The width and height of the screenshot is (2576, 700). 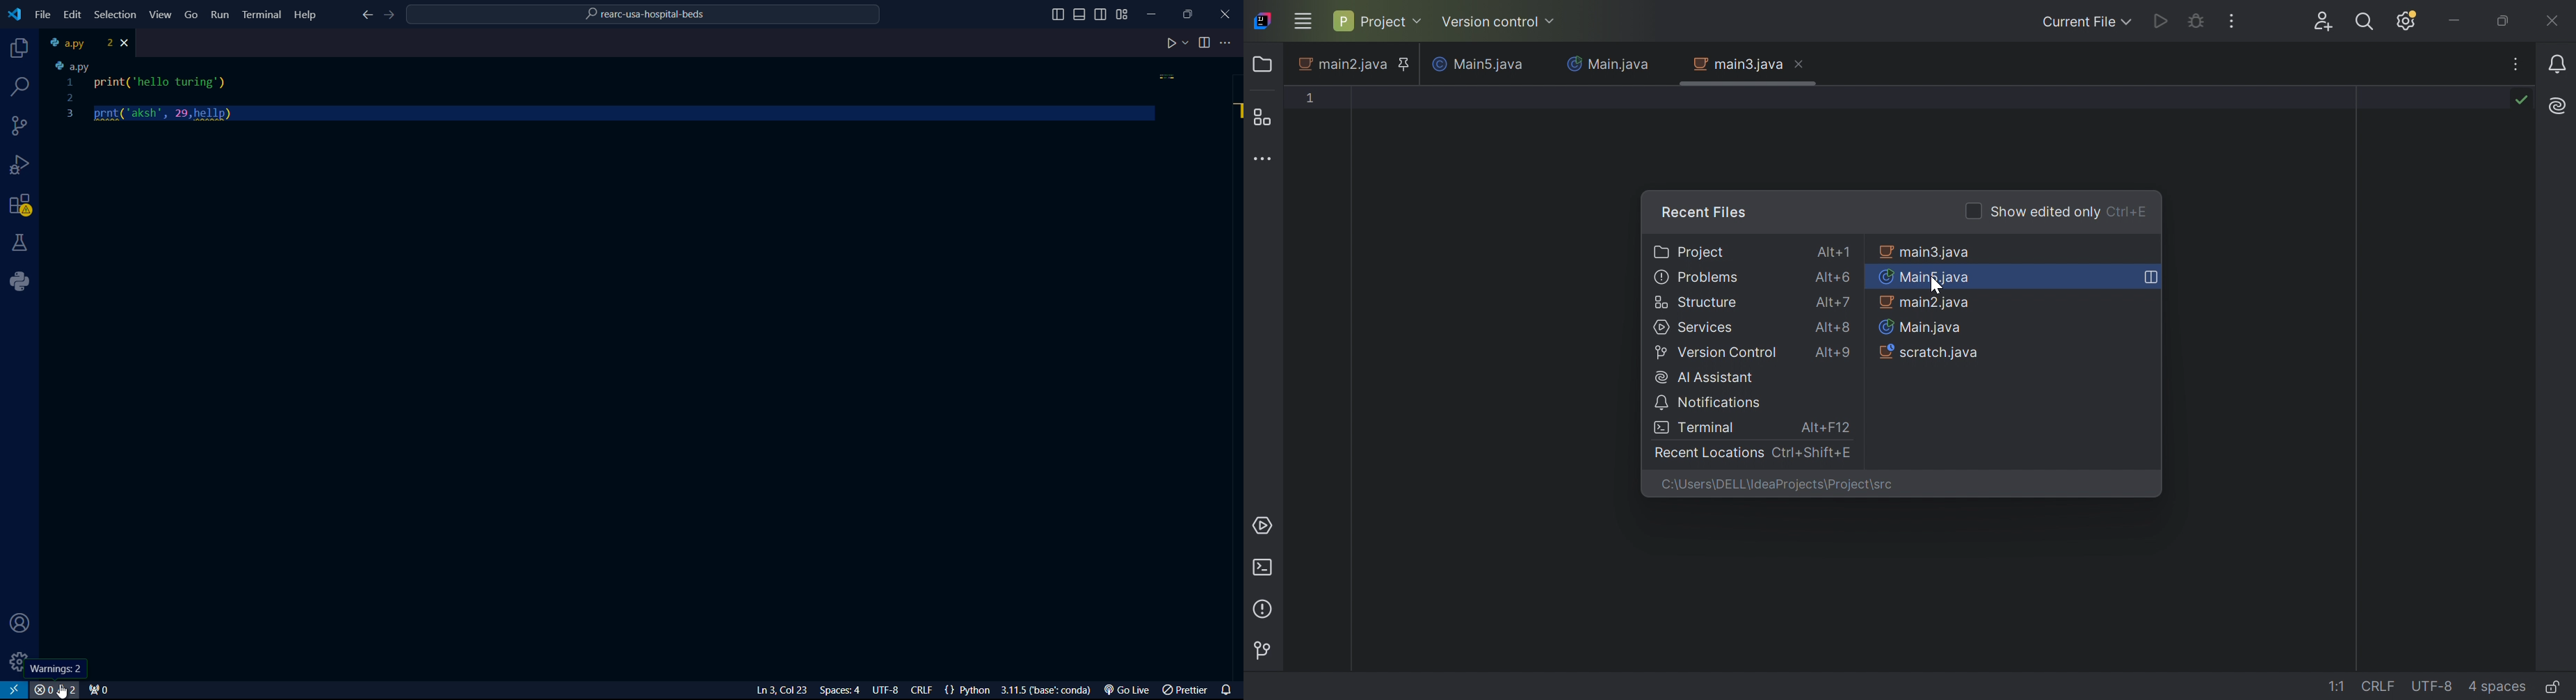 I want to click on Main5.java, so click(x=1476, y=63).